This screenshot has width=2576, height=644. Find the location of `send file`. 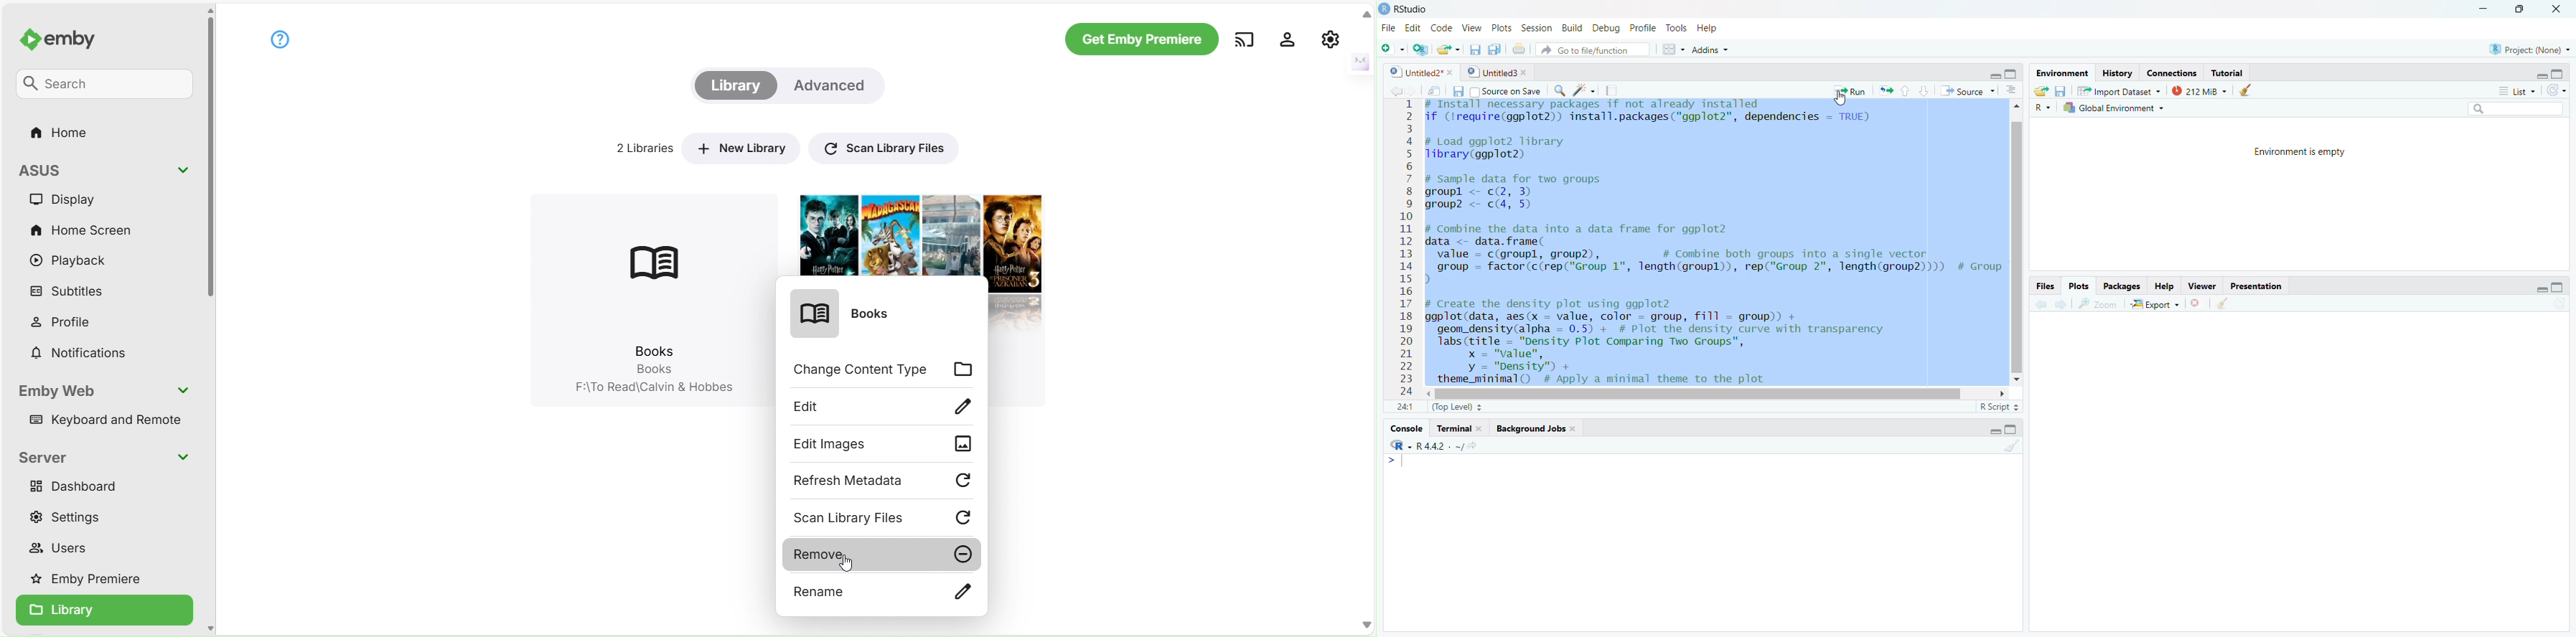

send file is located at coordinates (1434, 91).